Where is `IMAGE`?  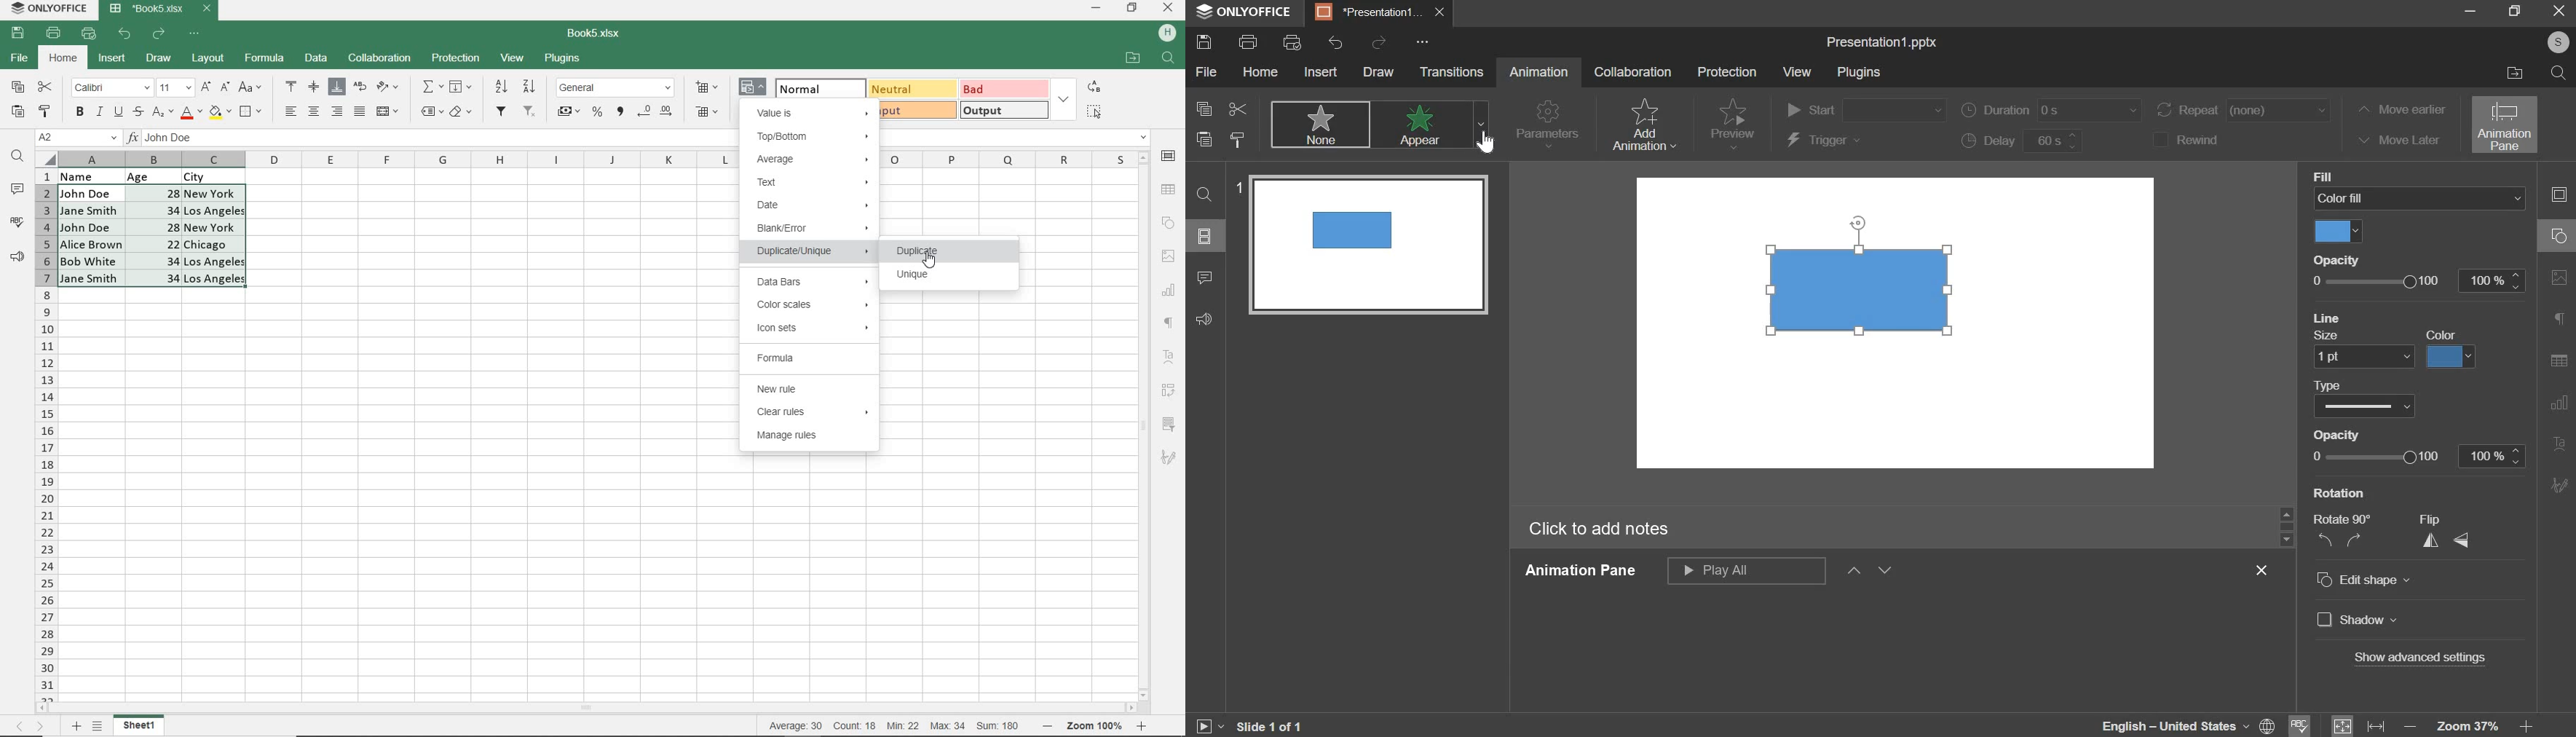 IMAGE is located at coordinates (1168, 256).